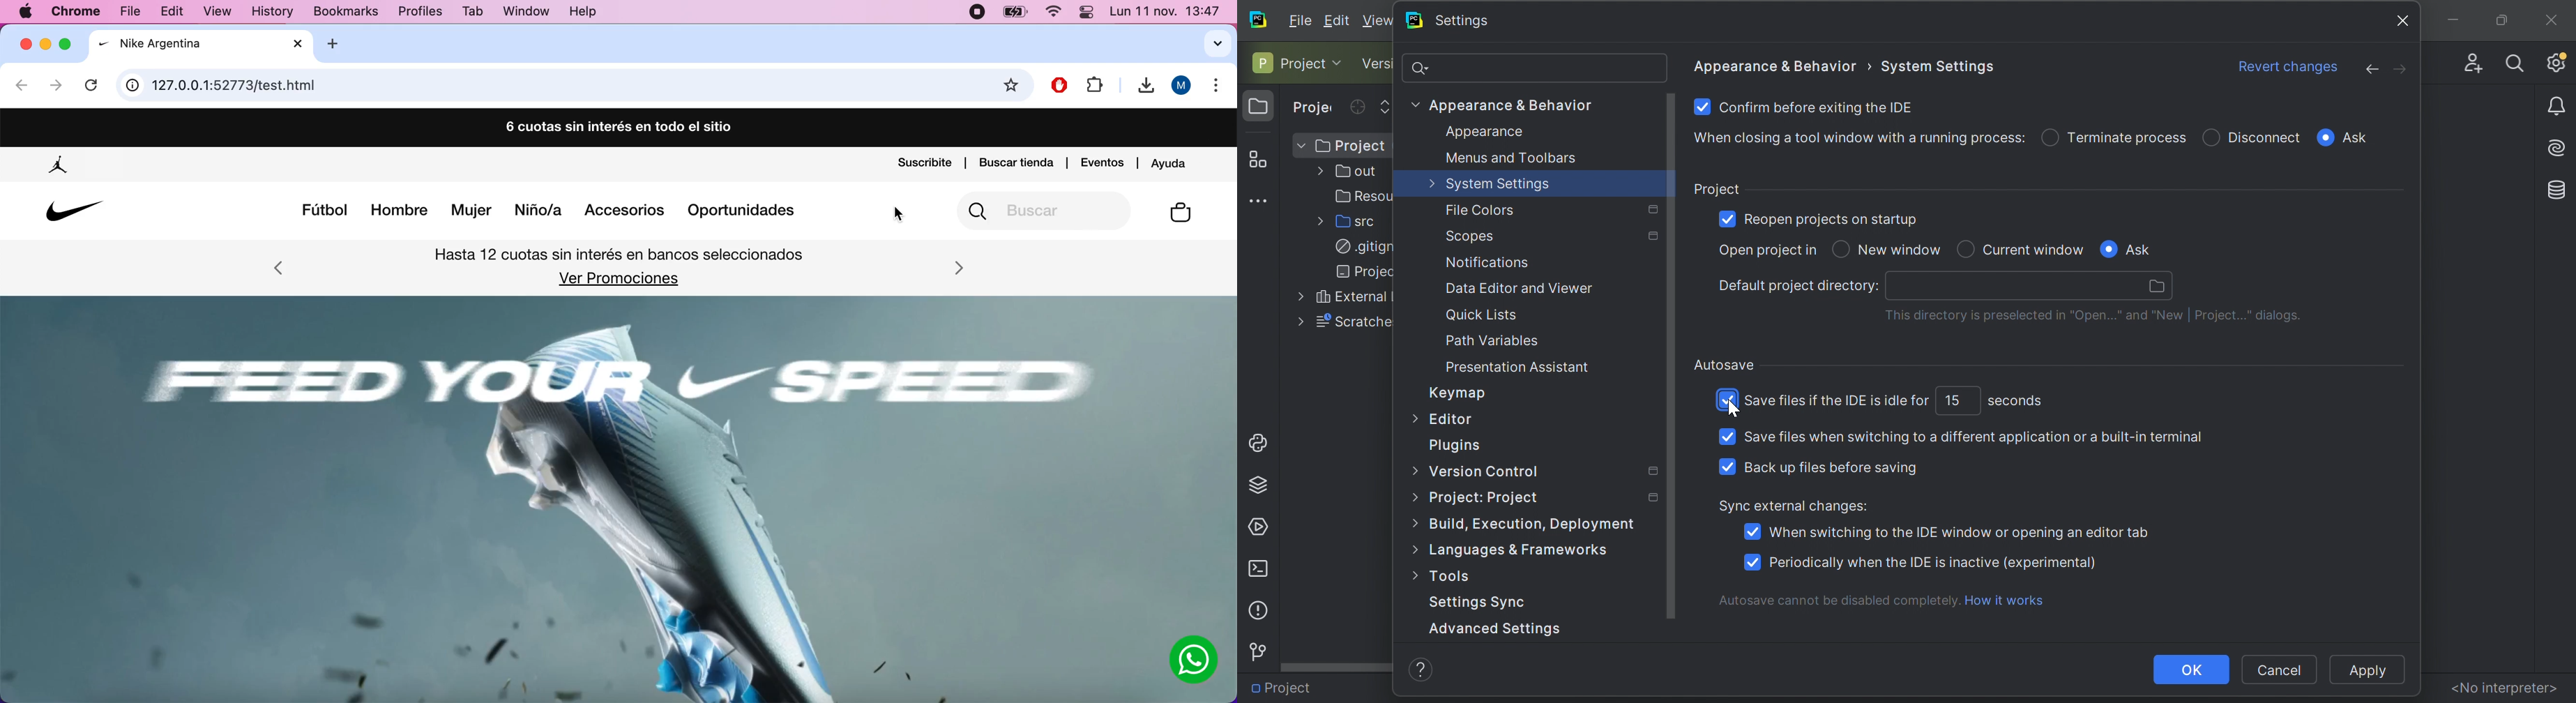 The image size is (2576, 728). What do you see at coordinates (1487, 262) in the screenshot?
I see `Notifications` at bounding box center [1487, 262].